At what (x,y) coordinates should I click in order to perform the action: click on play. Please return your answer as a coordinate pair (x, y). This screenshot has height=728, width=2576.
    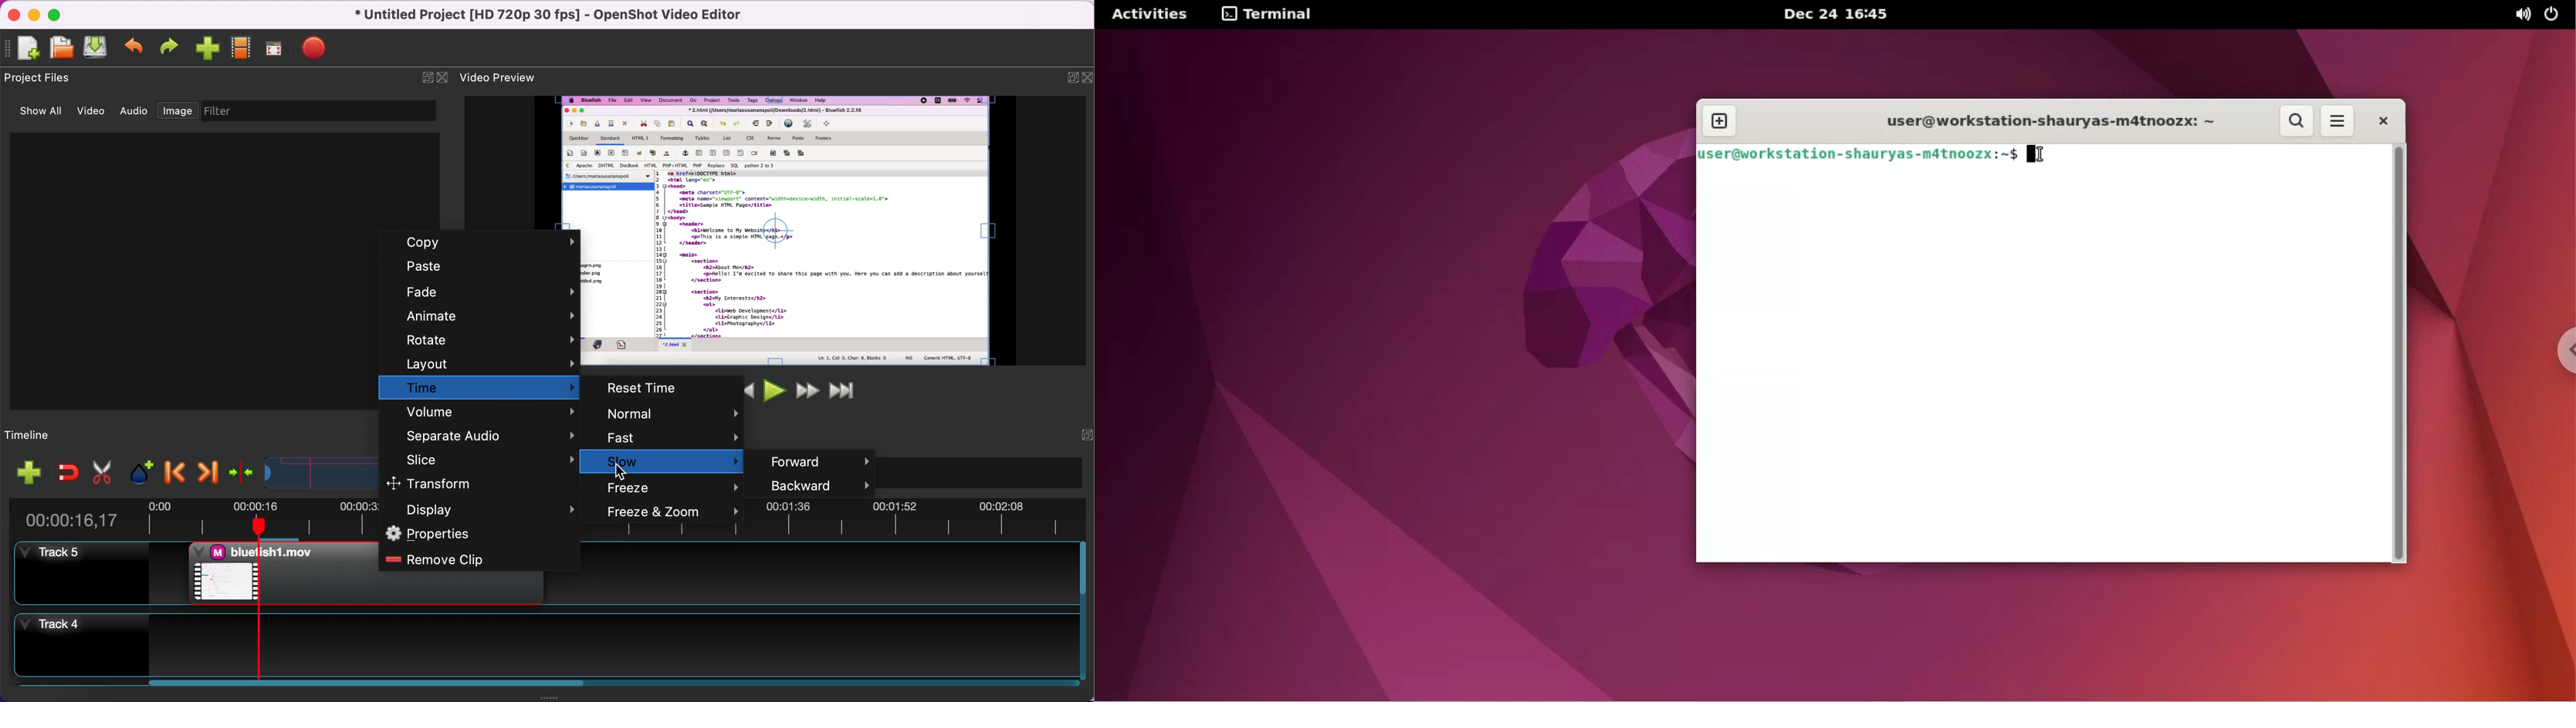
    Looking at the image, I should click on (773, 390).